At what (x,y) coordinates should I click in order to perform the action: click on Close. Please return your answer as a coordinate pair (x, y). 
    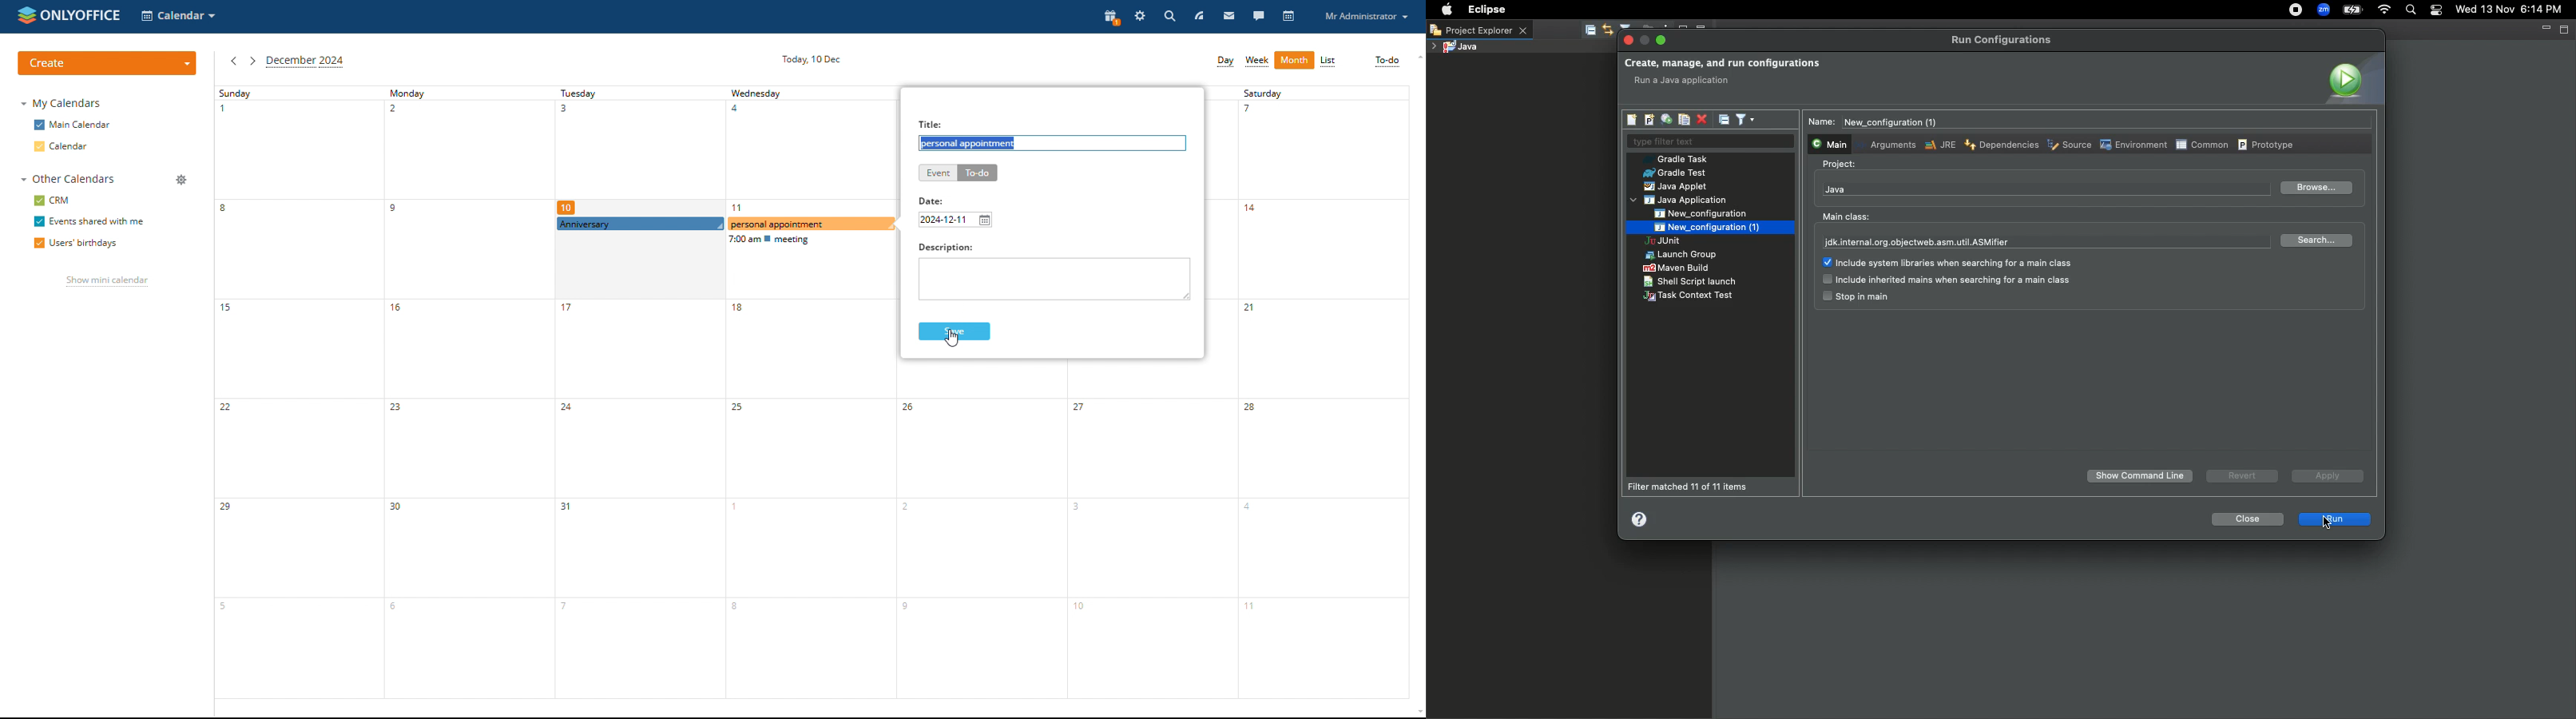
    Looking at the image, I should click on (1629, 41).